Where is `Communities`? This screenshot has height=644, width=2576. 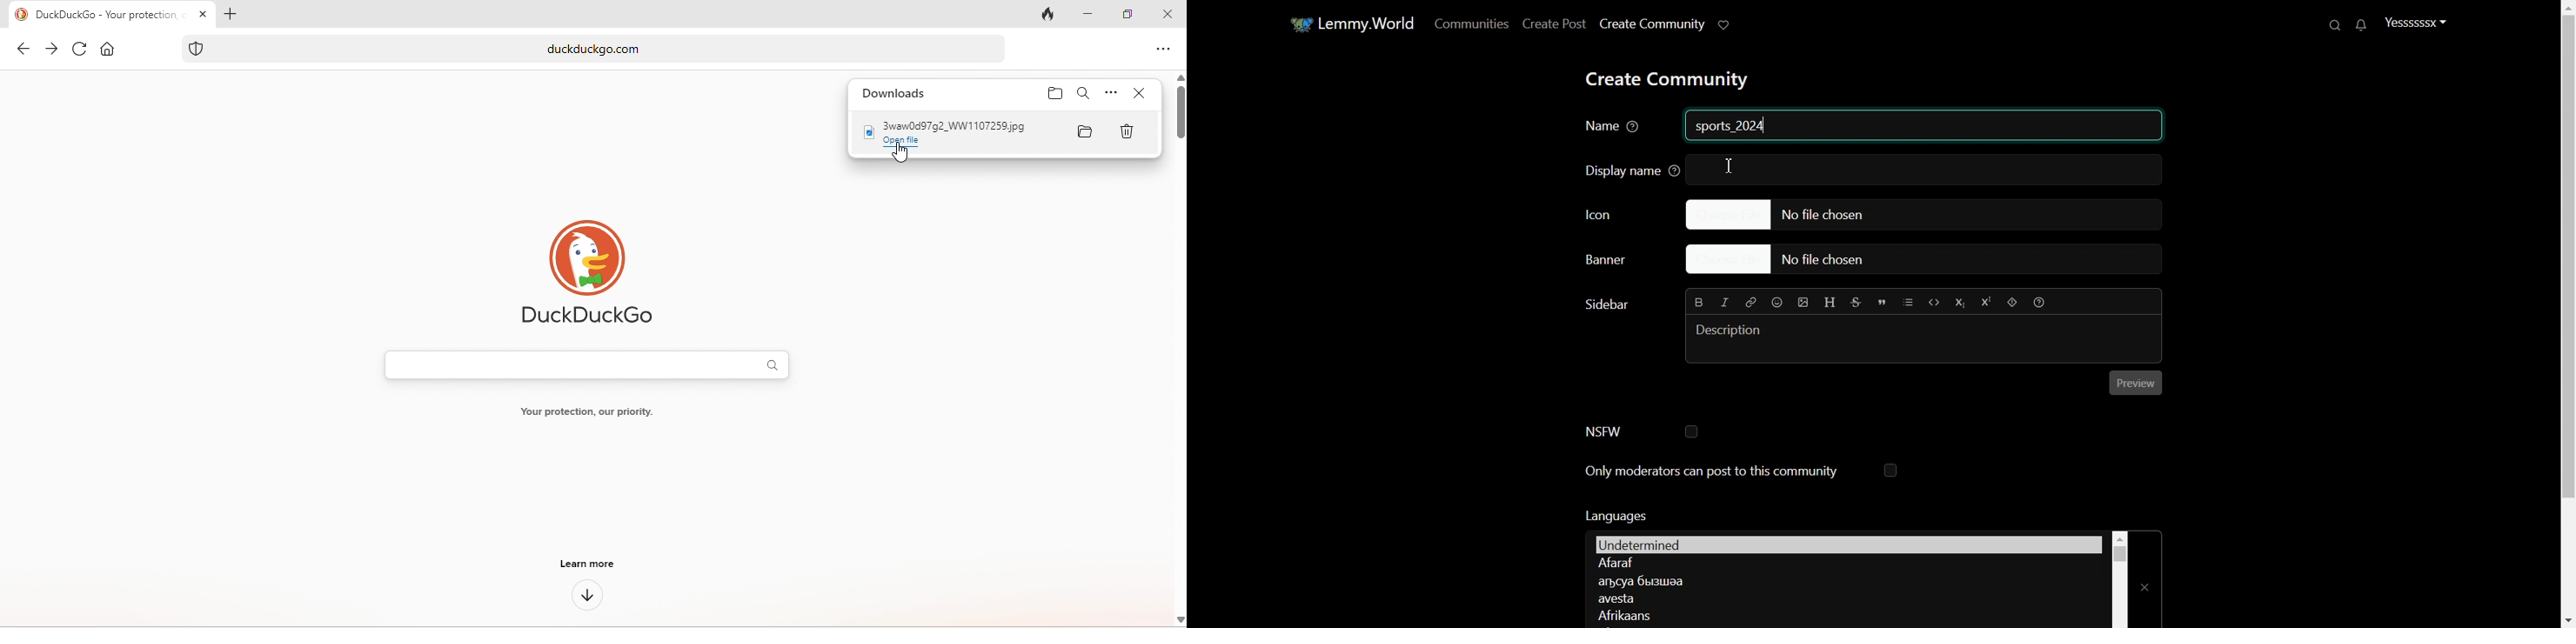
Communities is located at coordinates (1469, 23).